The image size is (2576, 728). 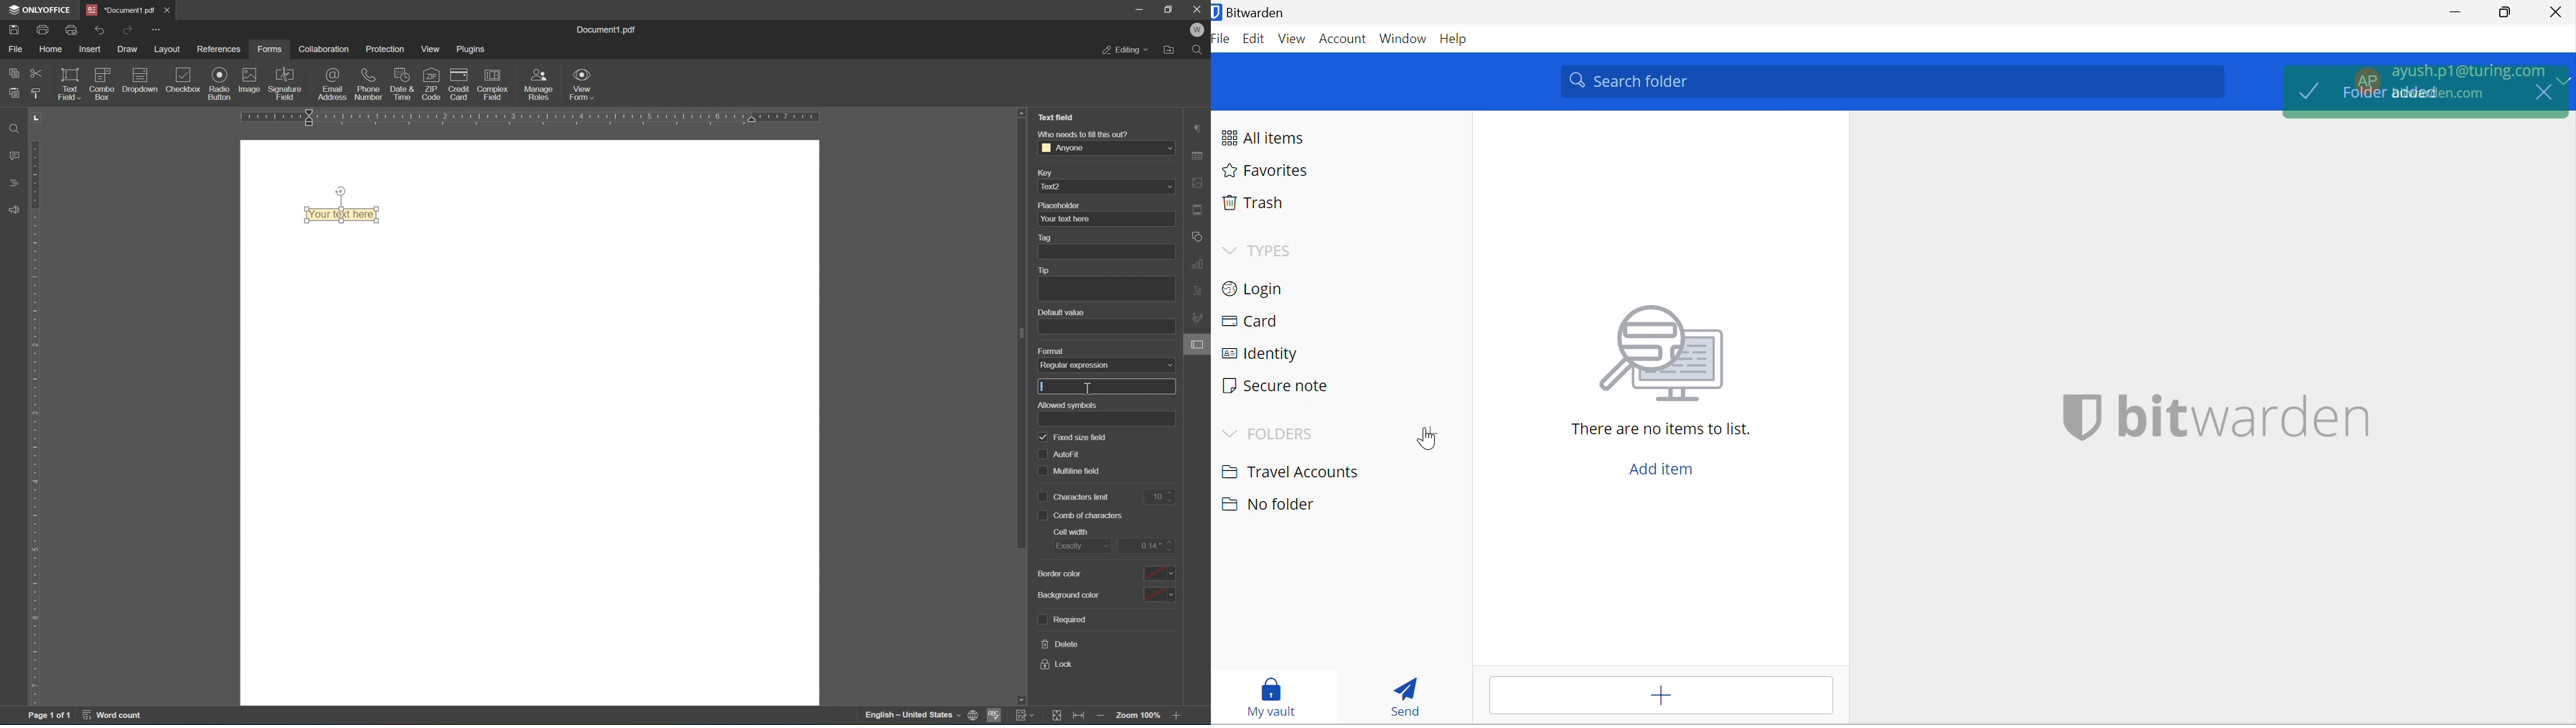 I want to click on 0.14, so click(x=1150, y=546).